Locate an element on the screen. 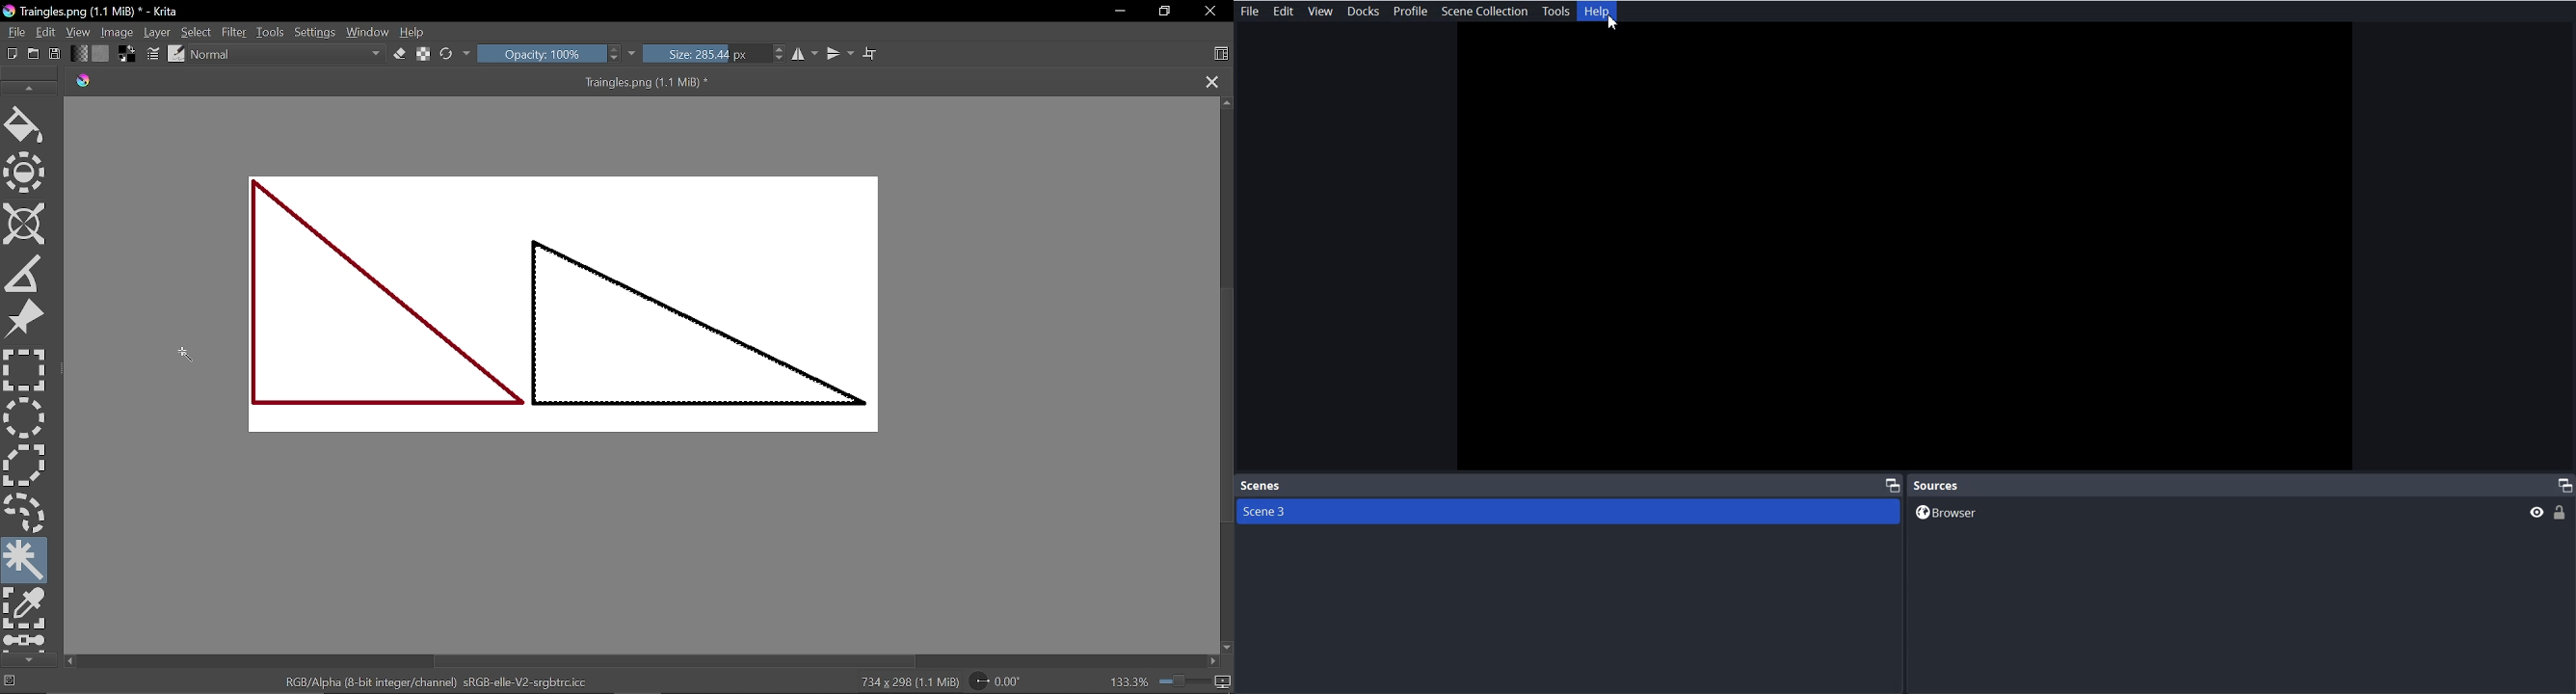  cursor is located at coordinates (1611, 23).